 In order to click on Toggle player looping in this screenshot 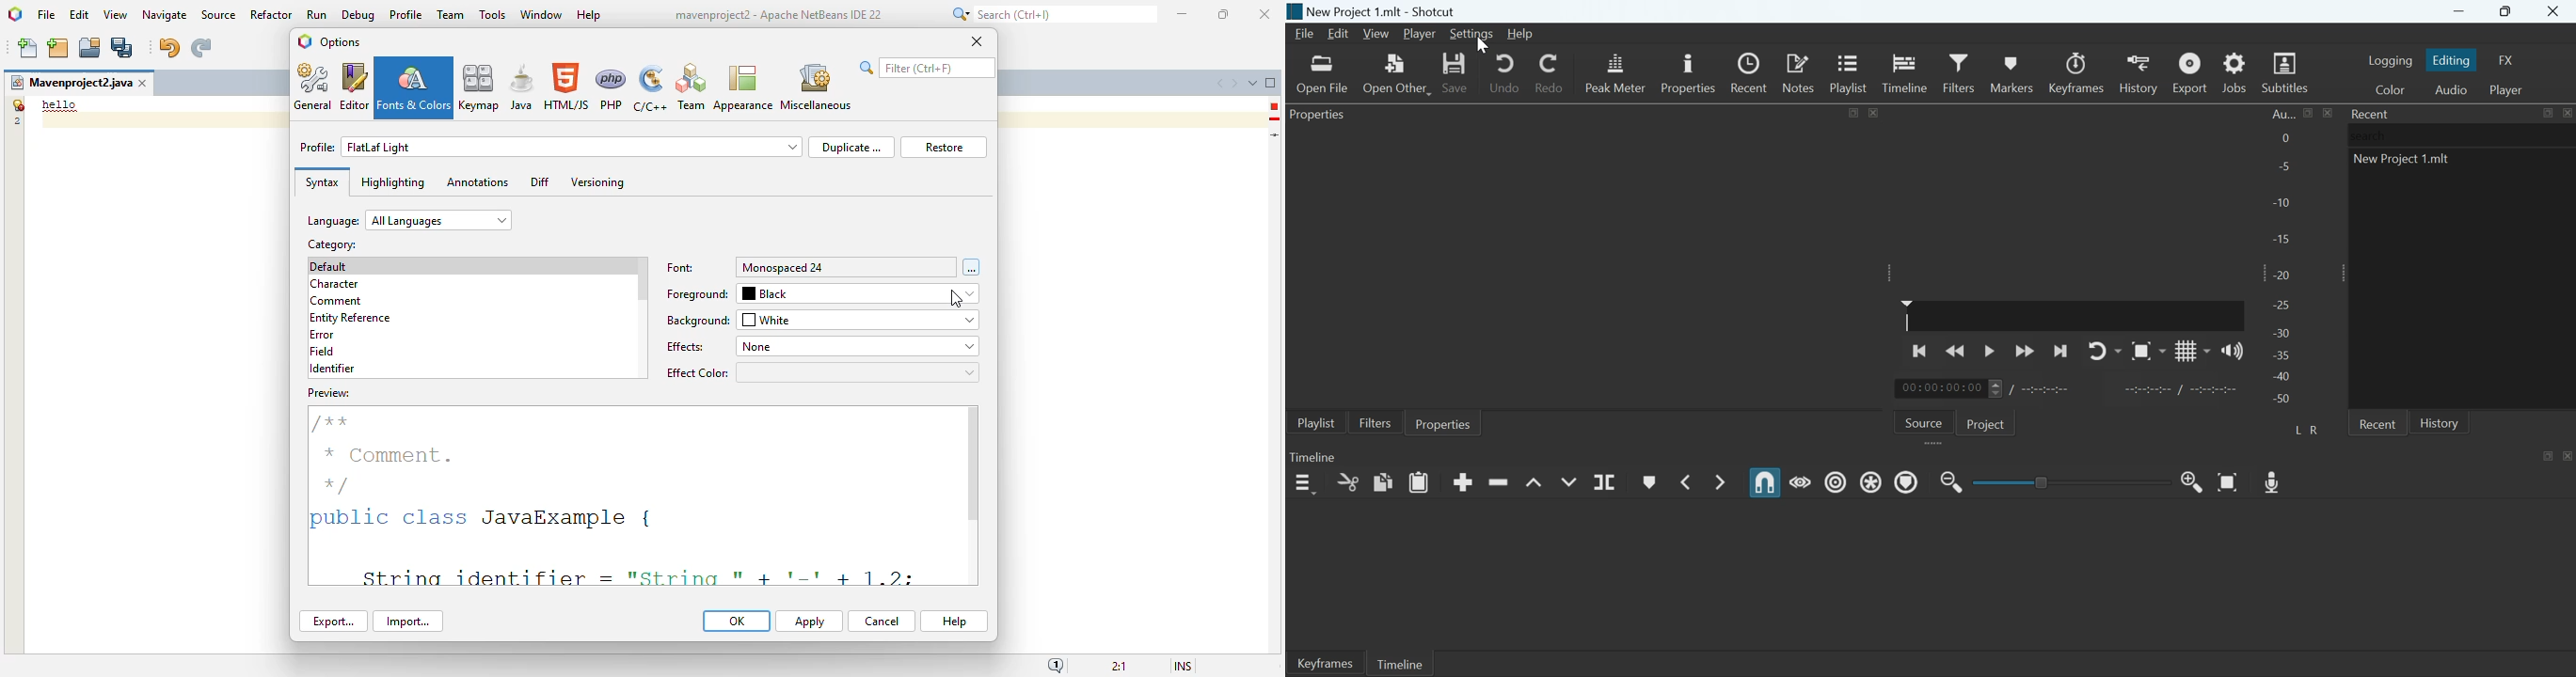, I will do `click(2105, 351)`.